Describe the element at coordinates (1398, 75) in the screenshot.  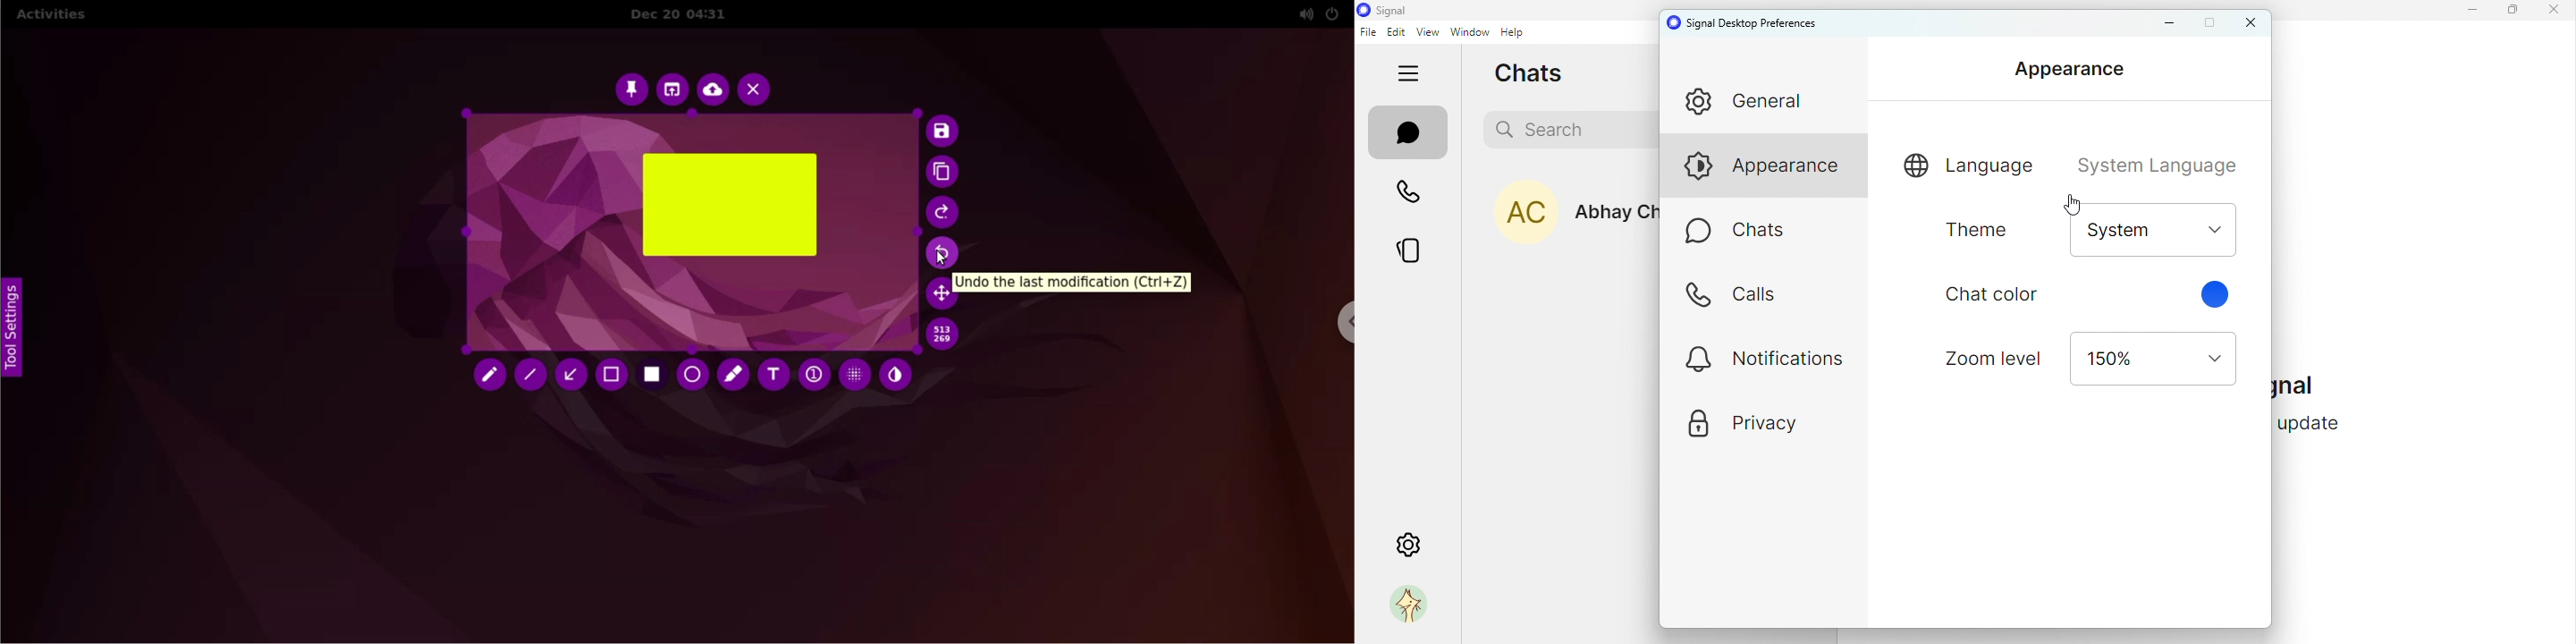
I see `hide tabs` at that location.